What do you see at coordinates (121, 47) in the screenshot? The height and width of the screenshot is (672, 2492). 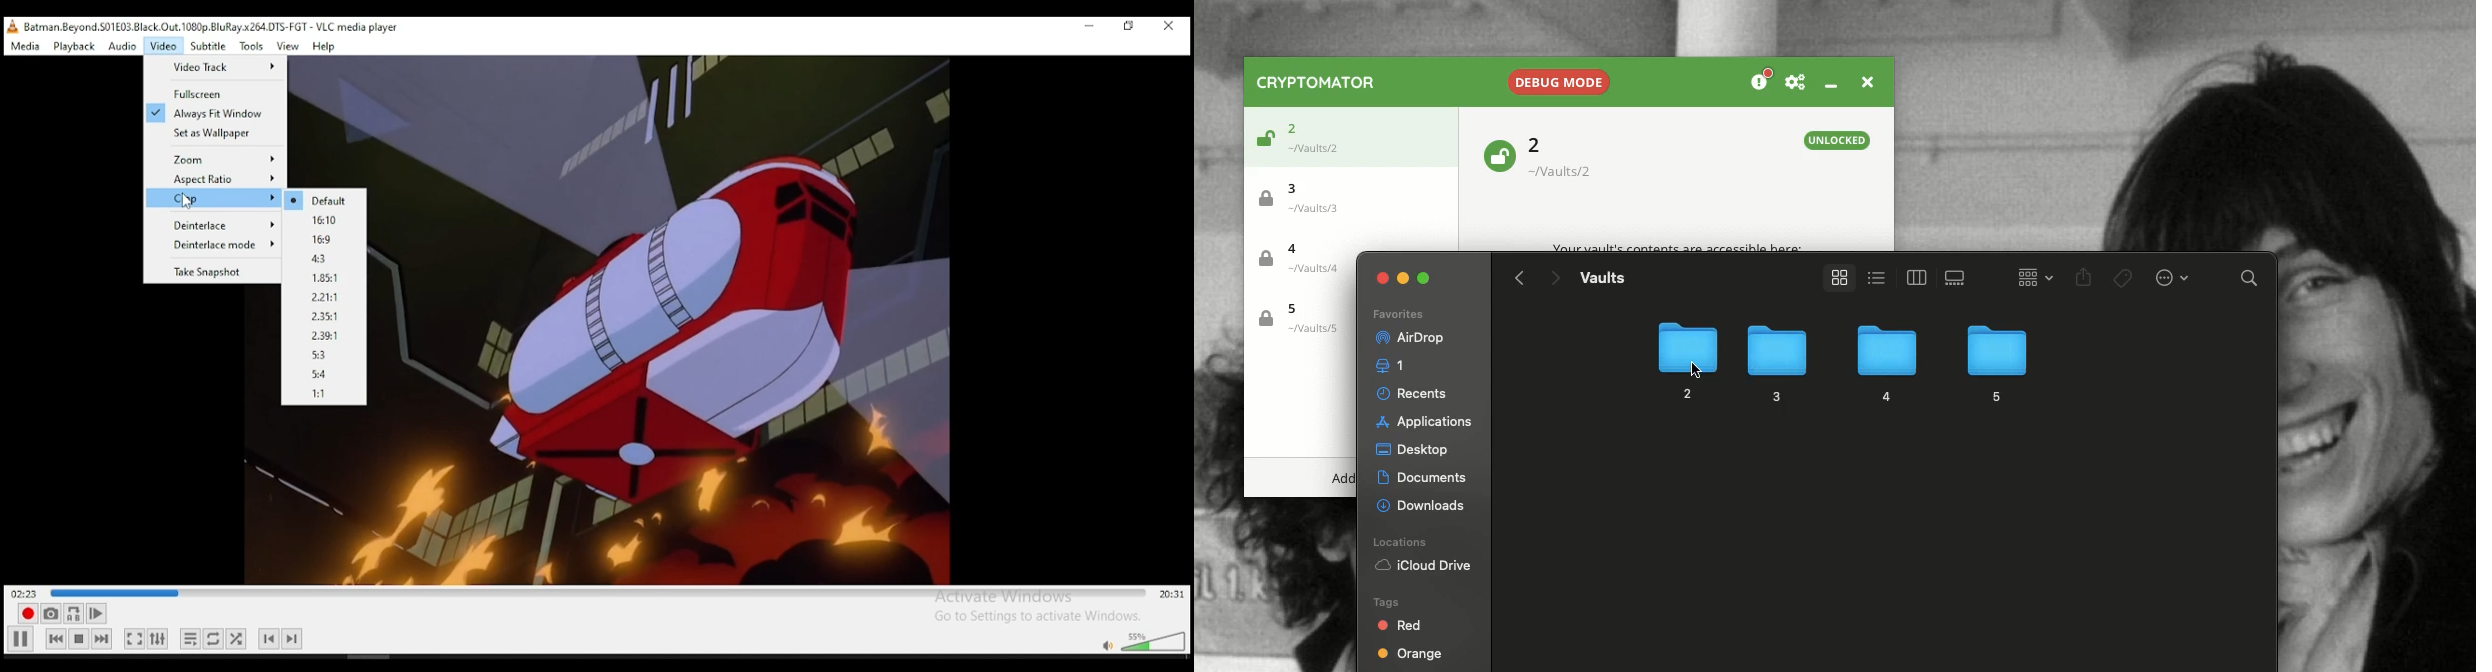 I see `audio` at bounding box center [121, 47].